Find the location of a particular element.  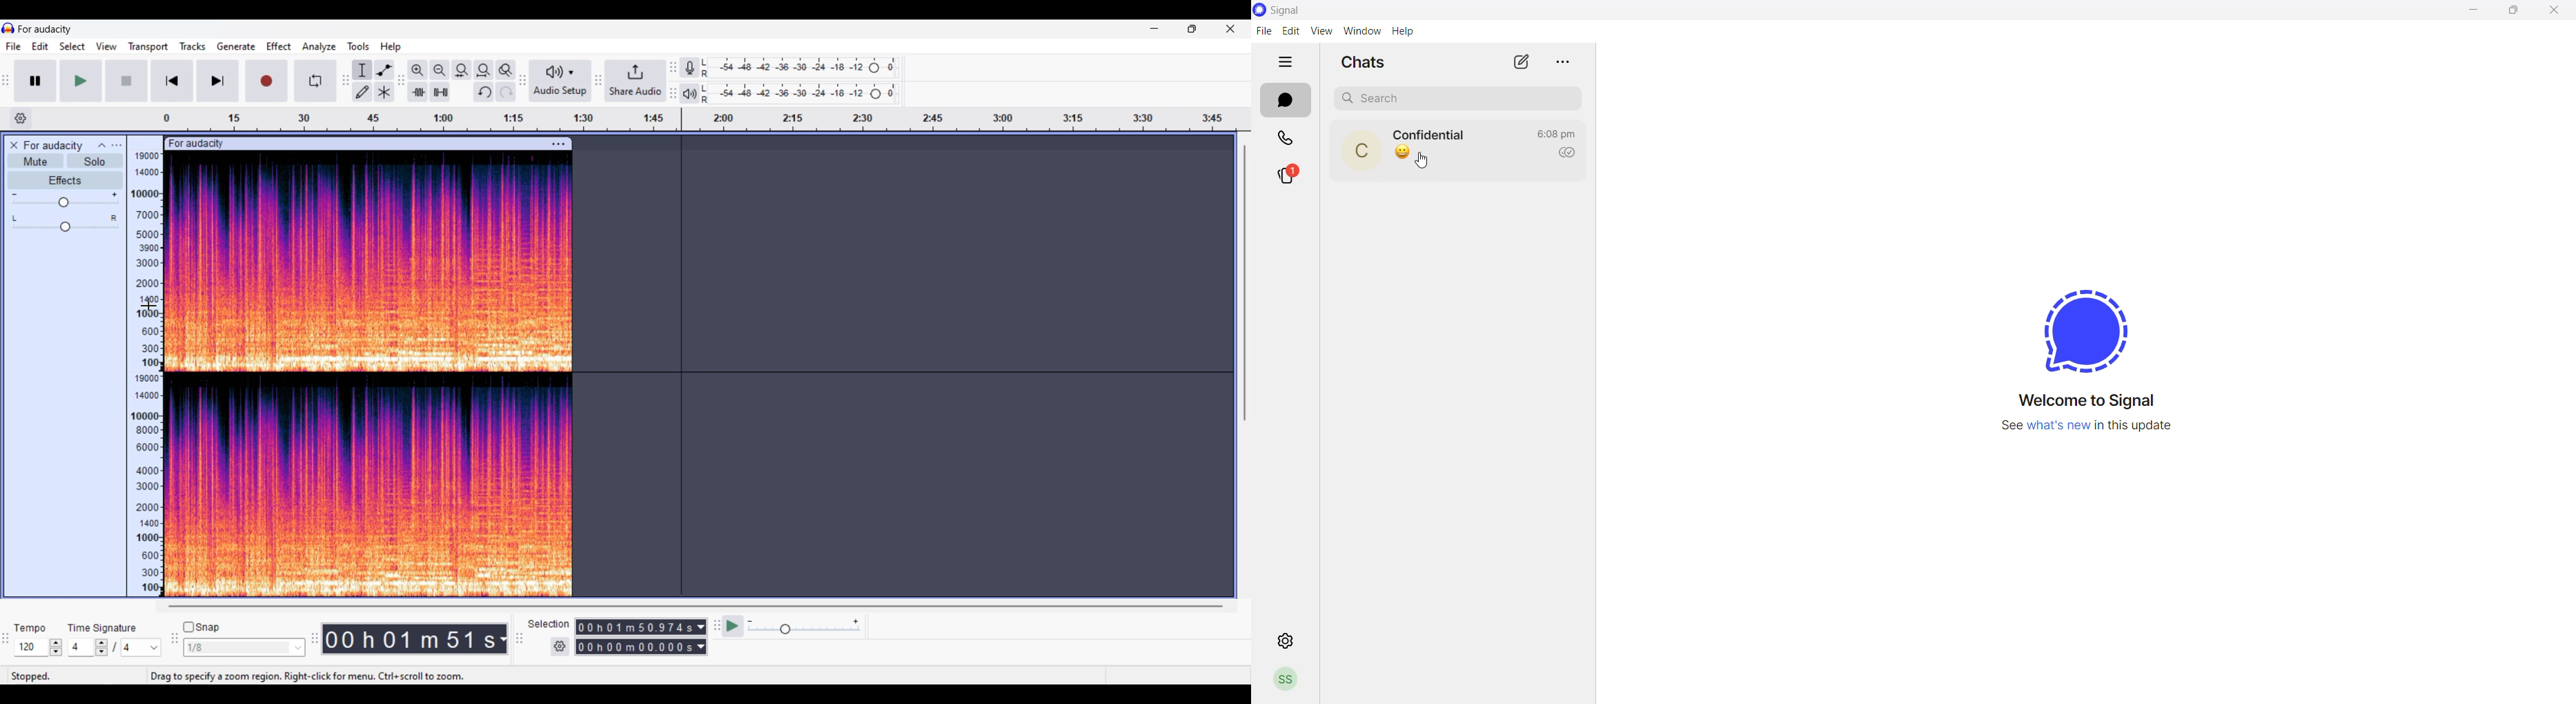

chats is located at coordinates (1285, 103).